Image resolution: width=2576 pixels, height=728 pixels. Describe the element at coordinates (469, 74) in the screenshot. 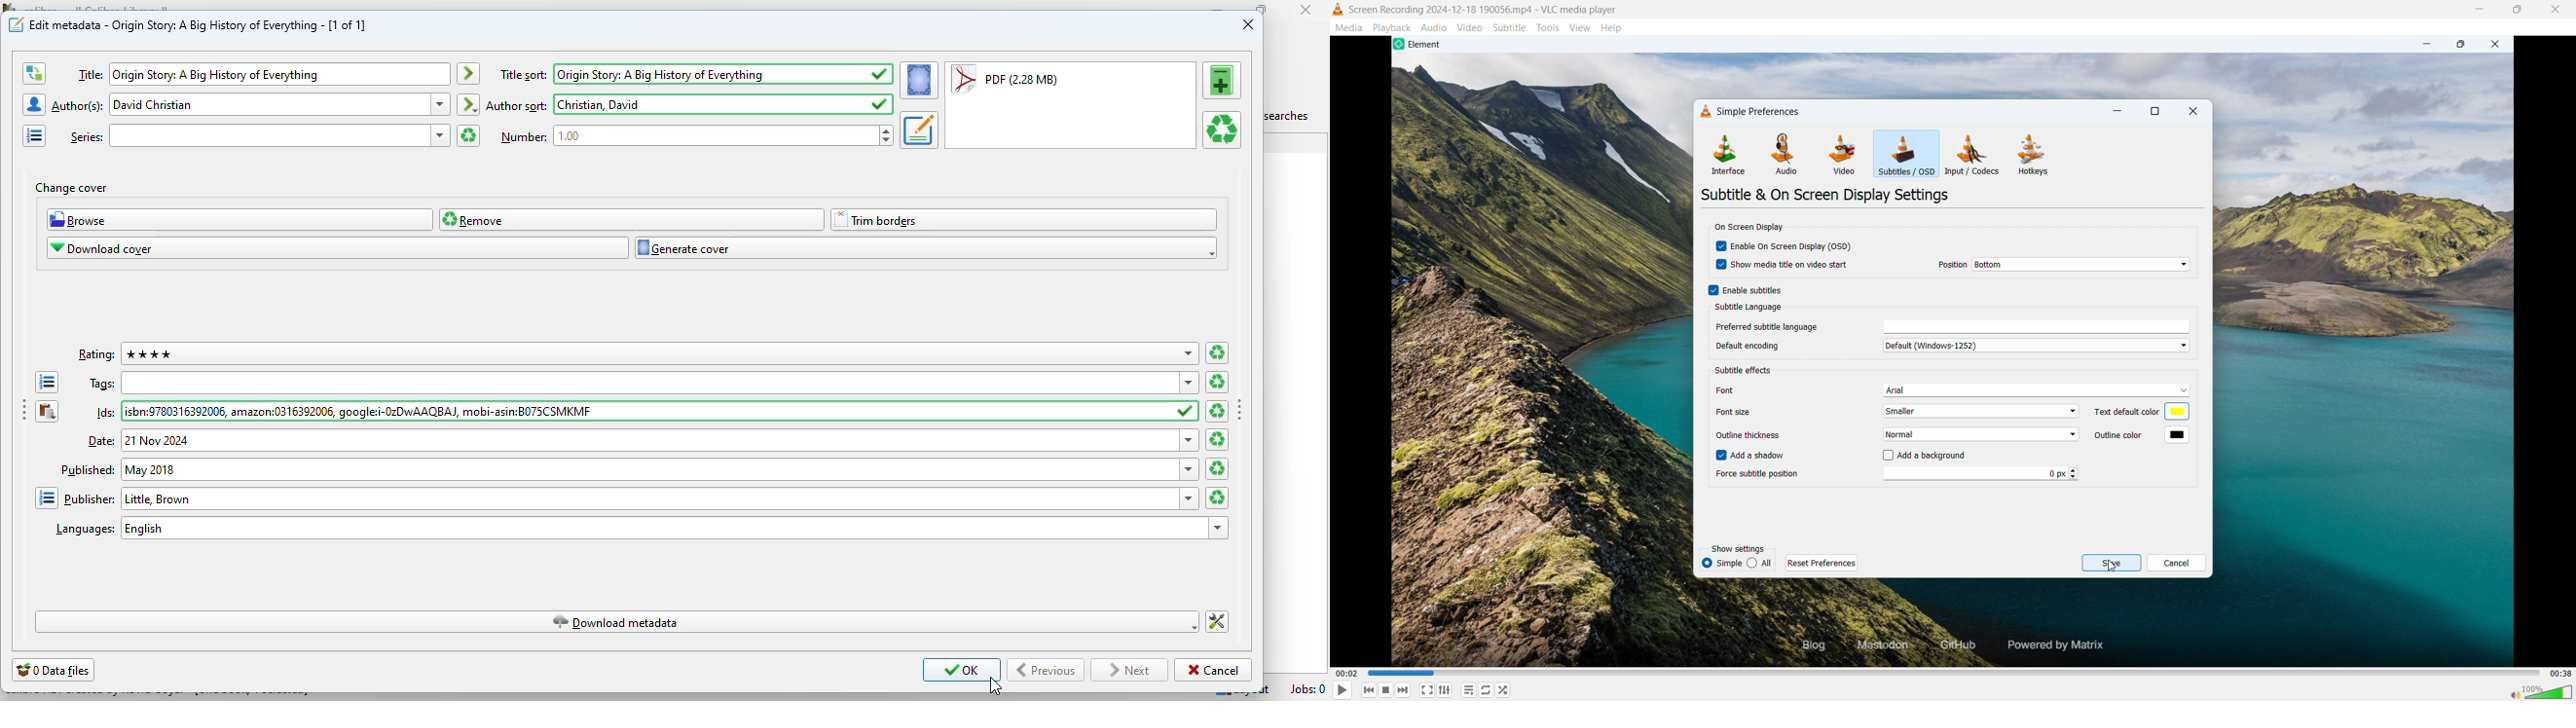

I see `automatically create the title sort entry based on the current title entry` at that location.